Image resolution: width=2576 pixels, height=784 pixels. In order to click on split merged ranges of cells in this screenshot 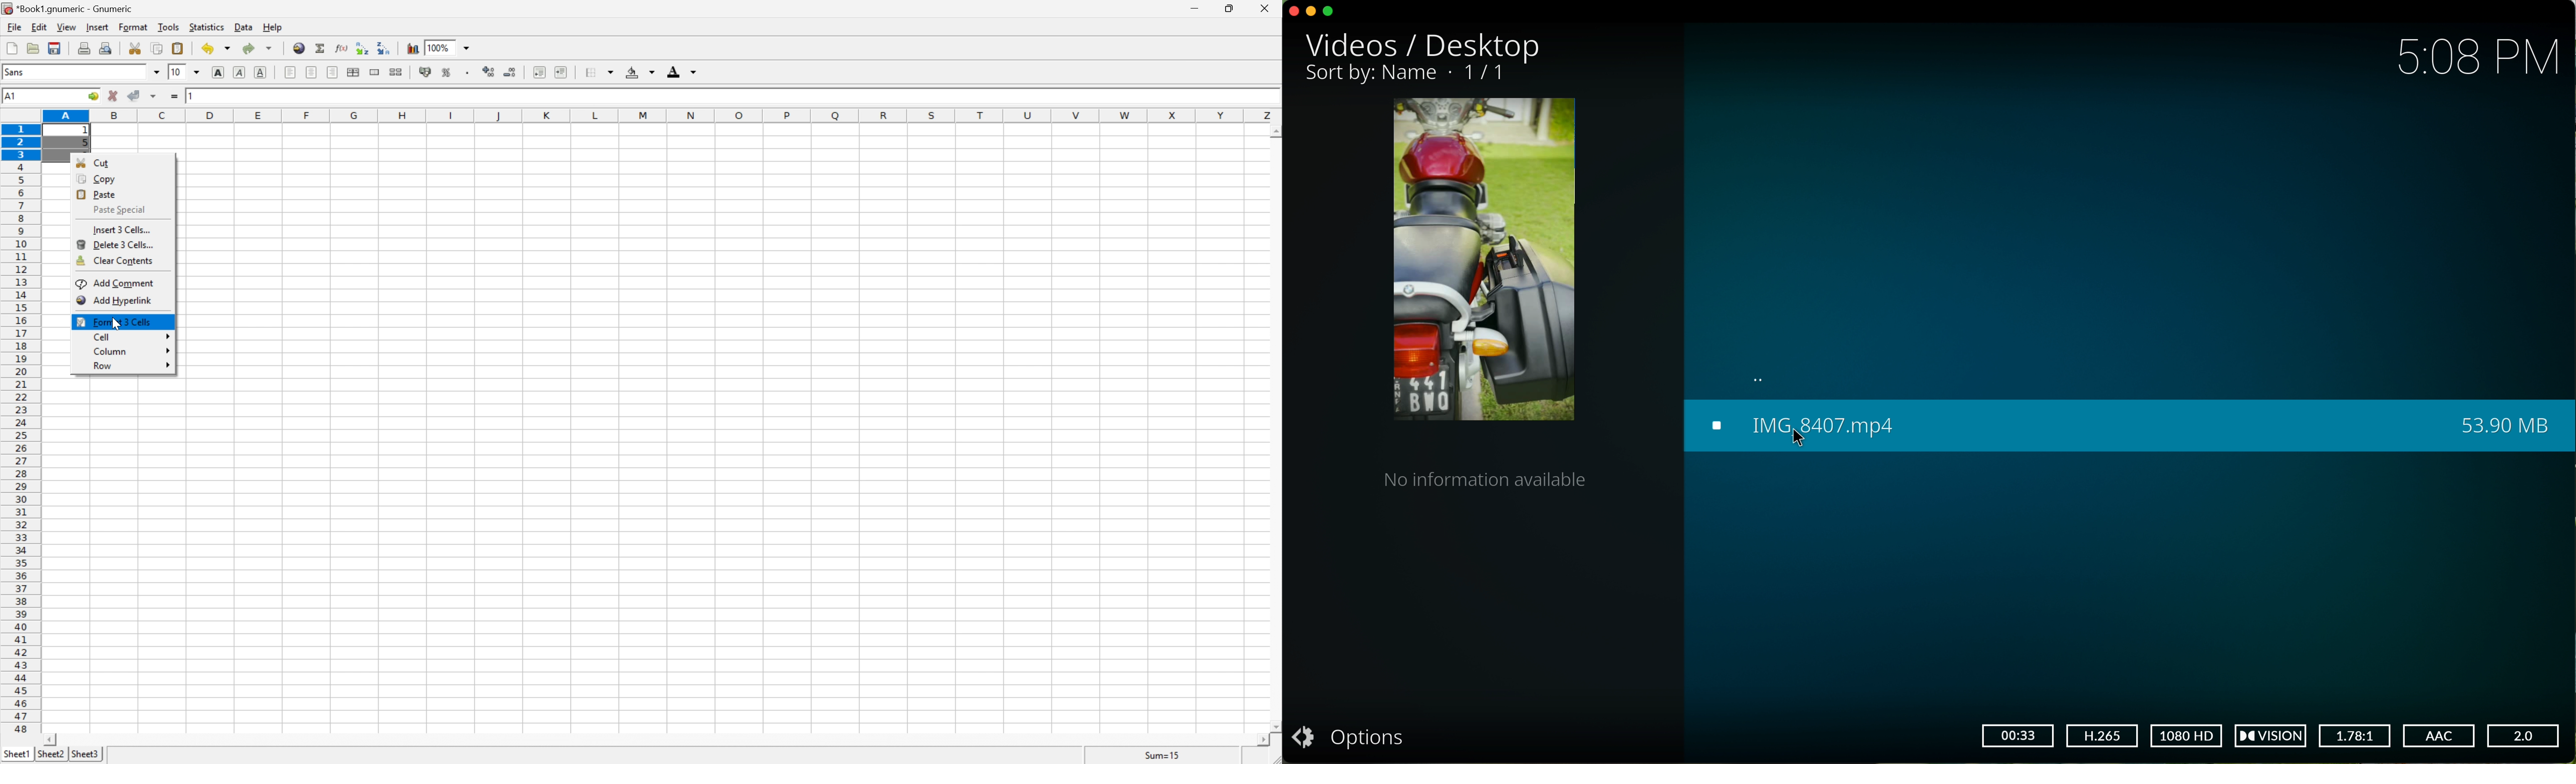, I will do `click(398, 71)`.